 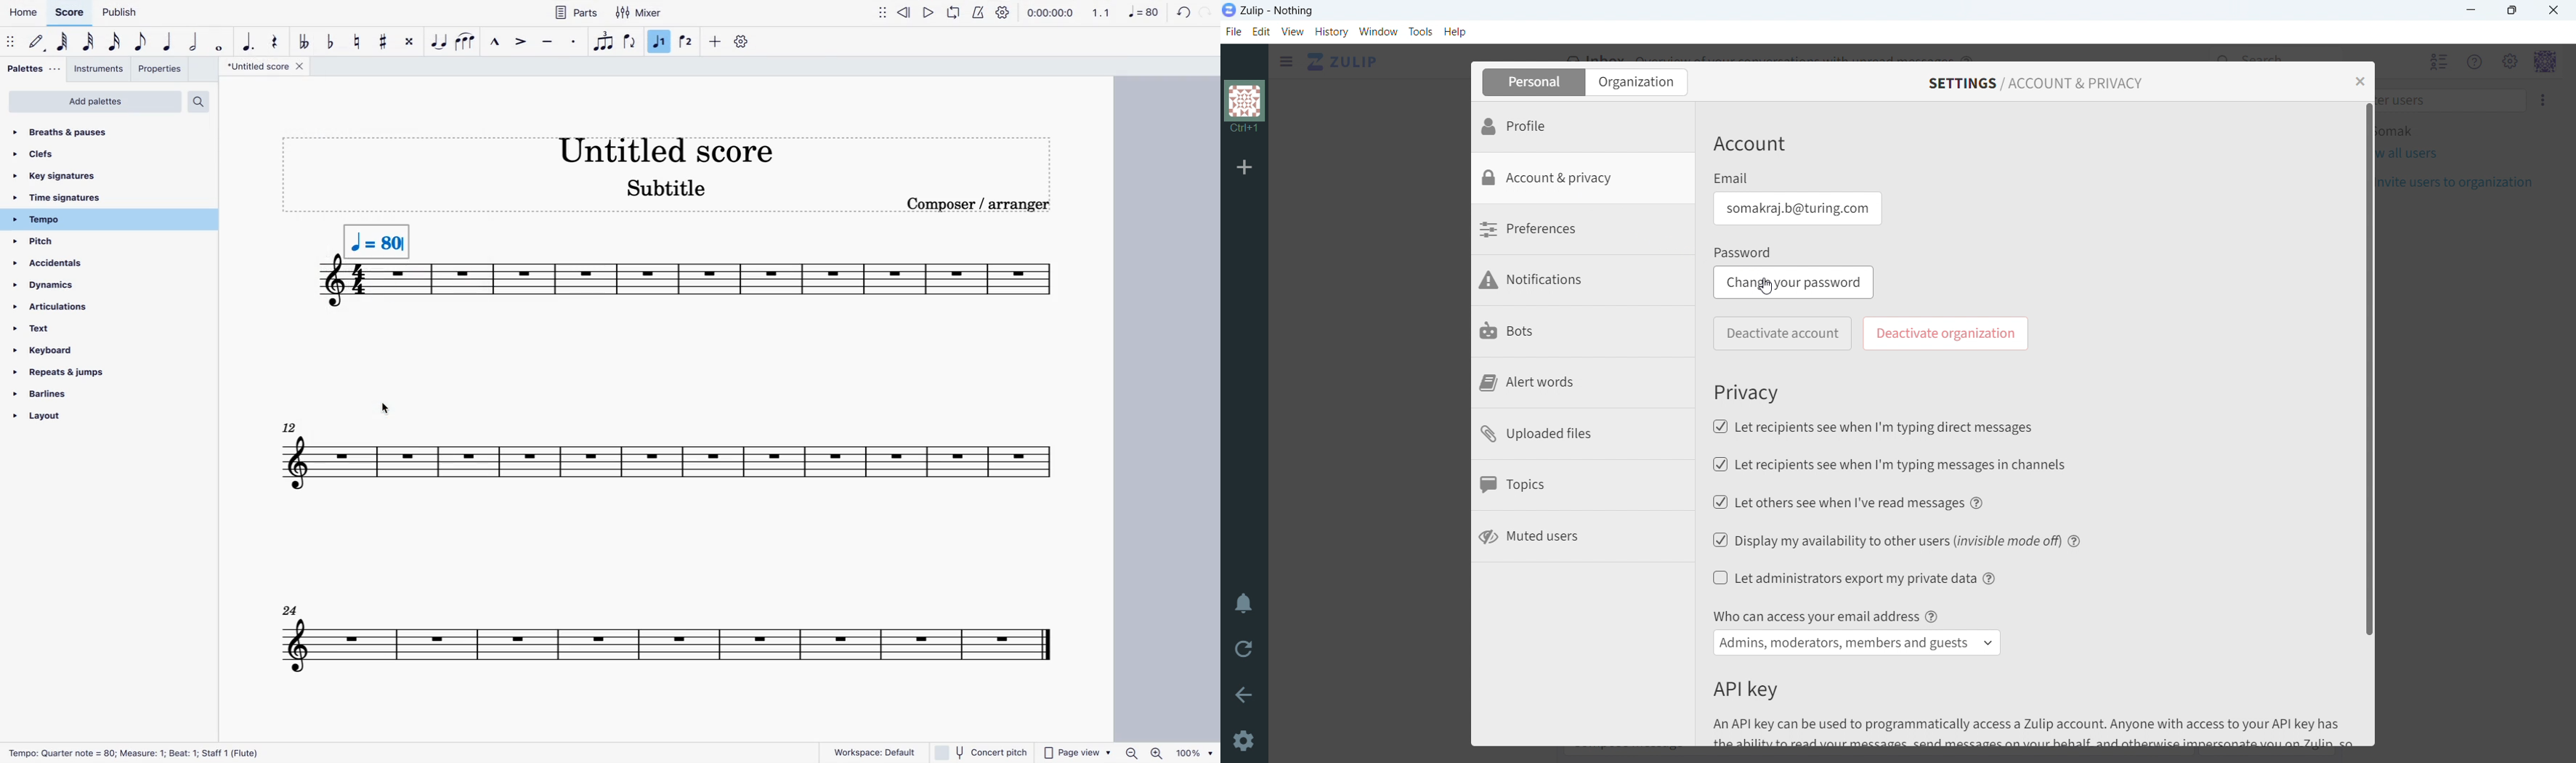 What do you see at coordinates (1794, 282) in the screenshot?
I see `change your password` at bounding box center [1794, 282].